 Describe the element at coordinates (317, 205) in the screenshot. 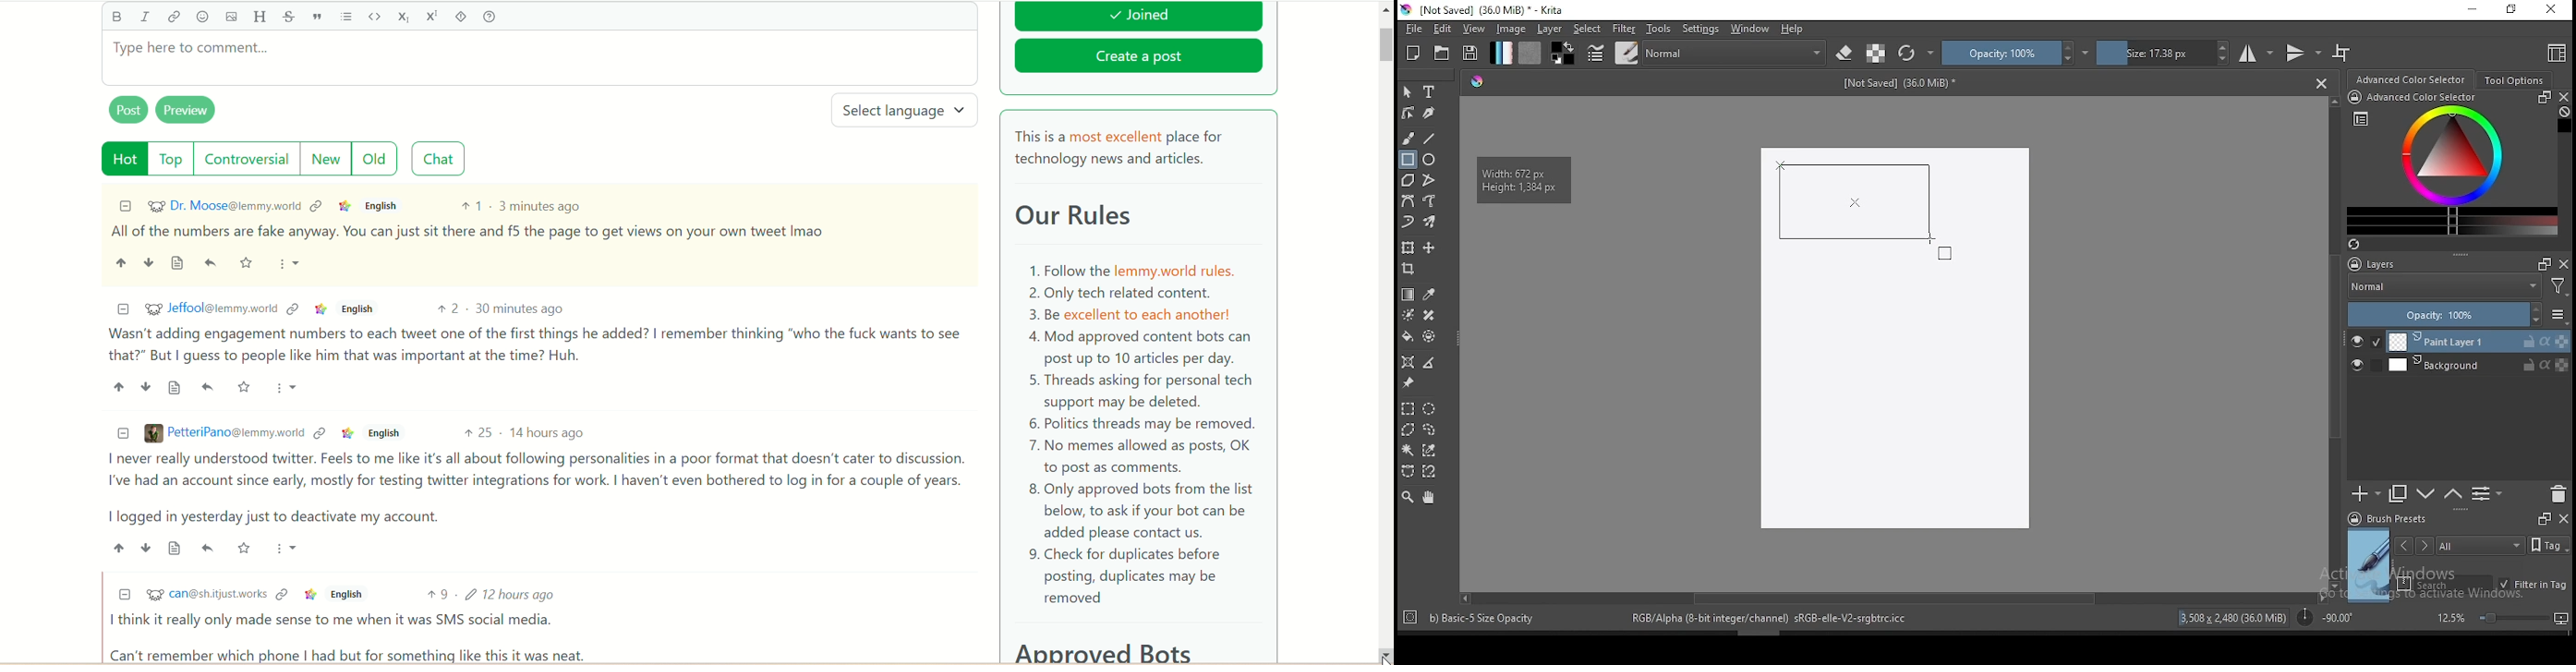

I see `Link` at that location.